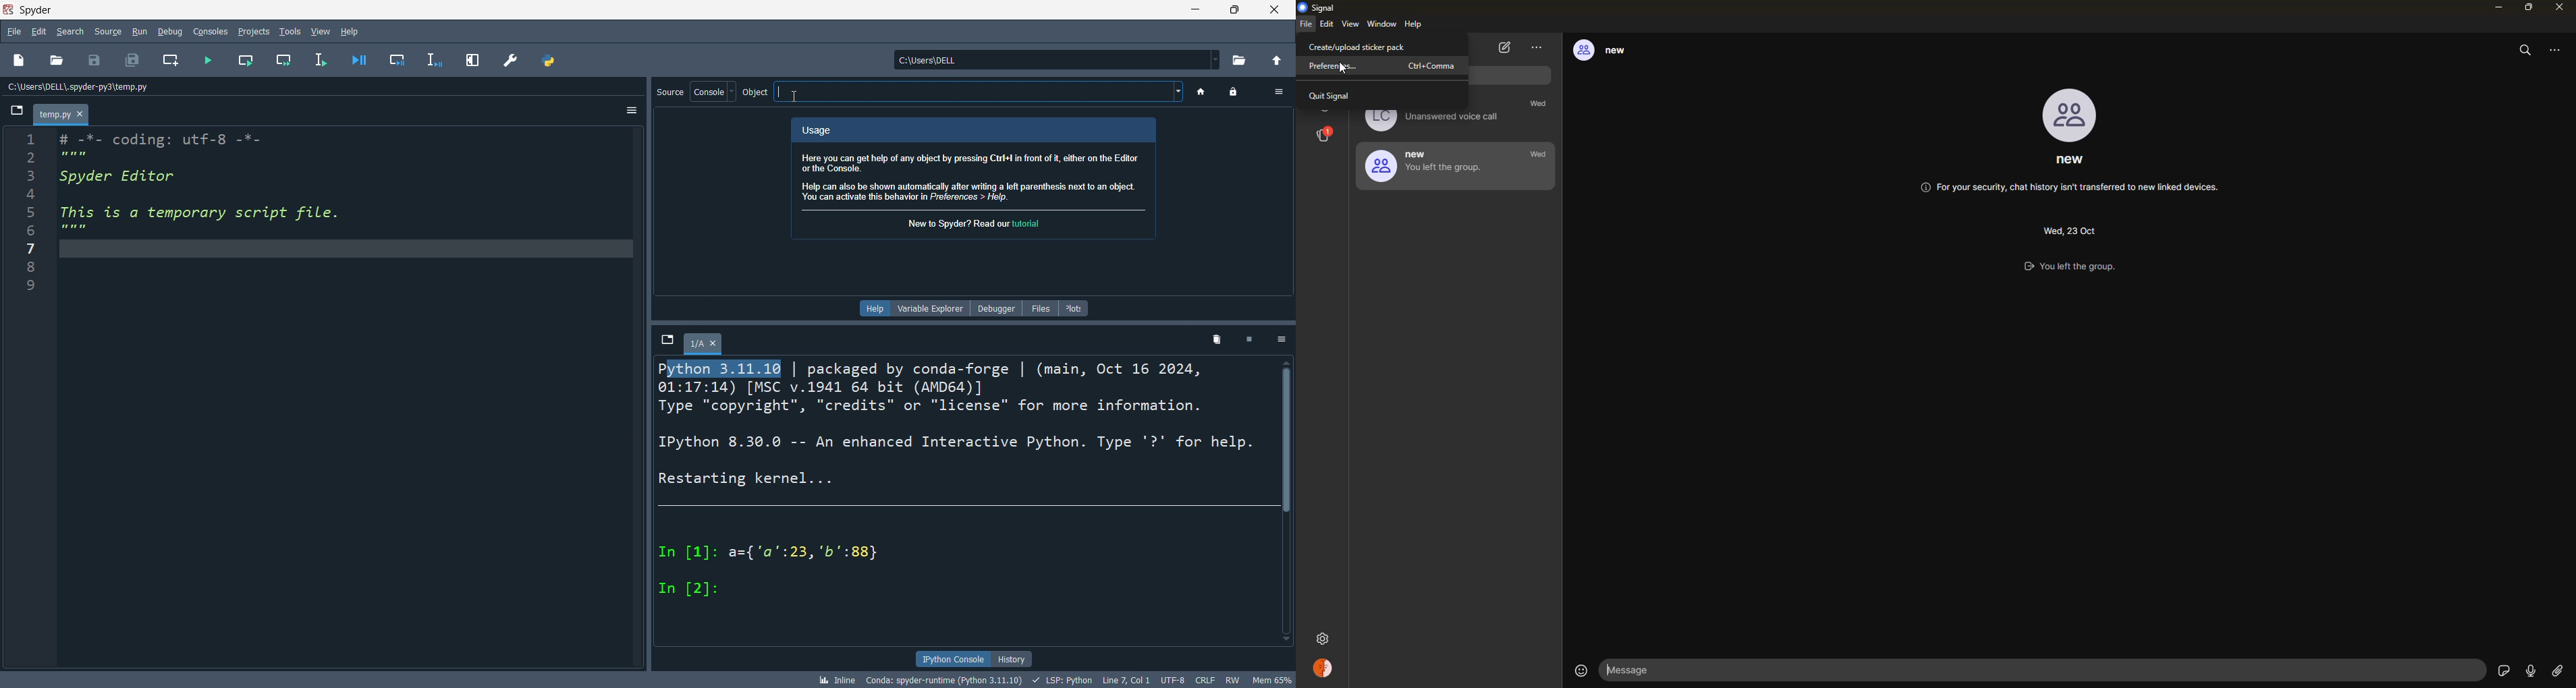 This screenshot has width=2576, height=700. I want to click on profile, so click(2072, 115).